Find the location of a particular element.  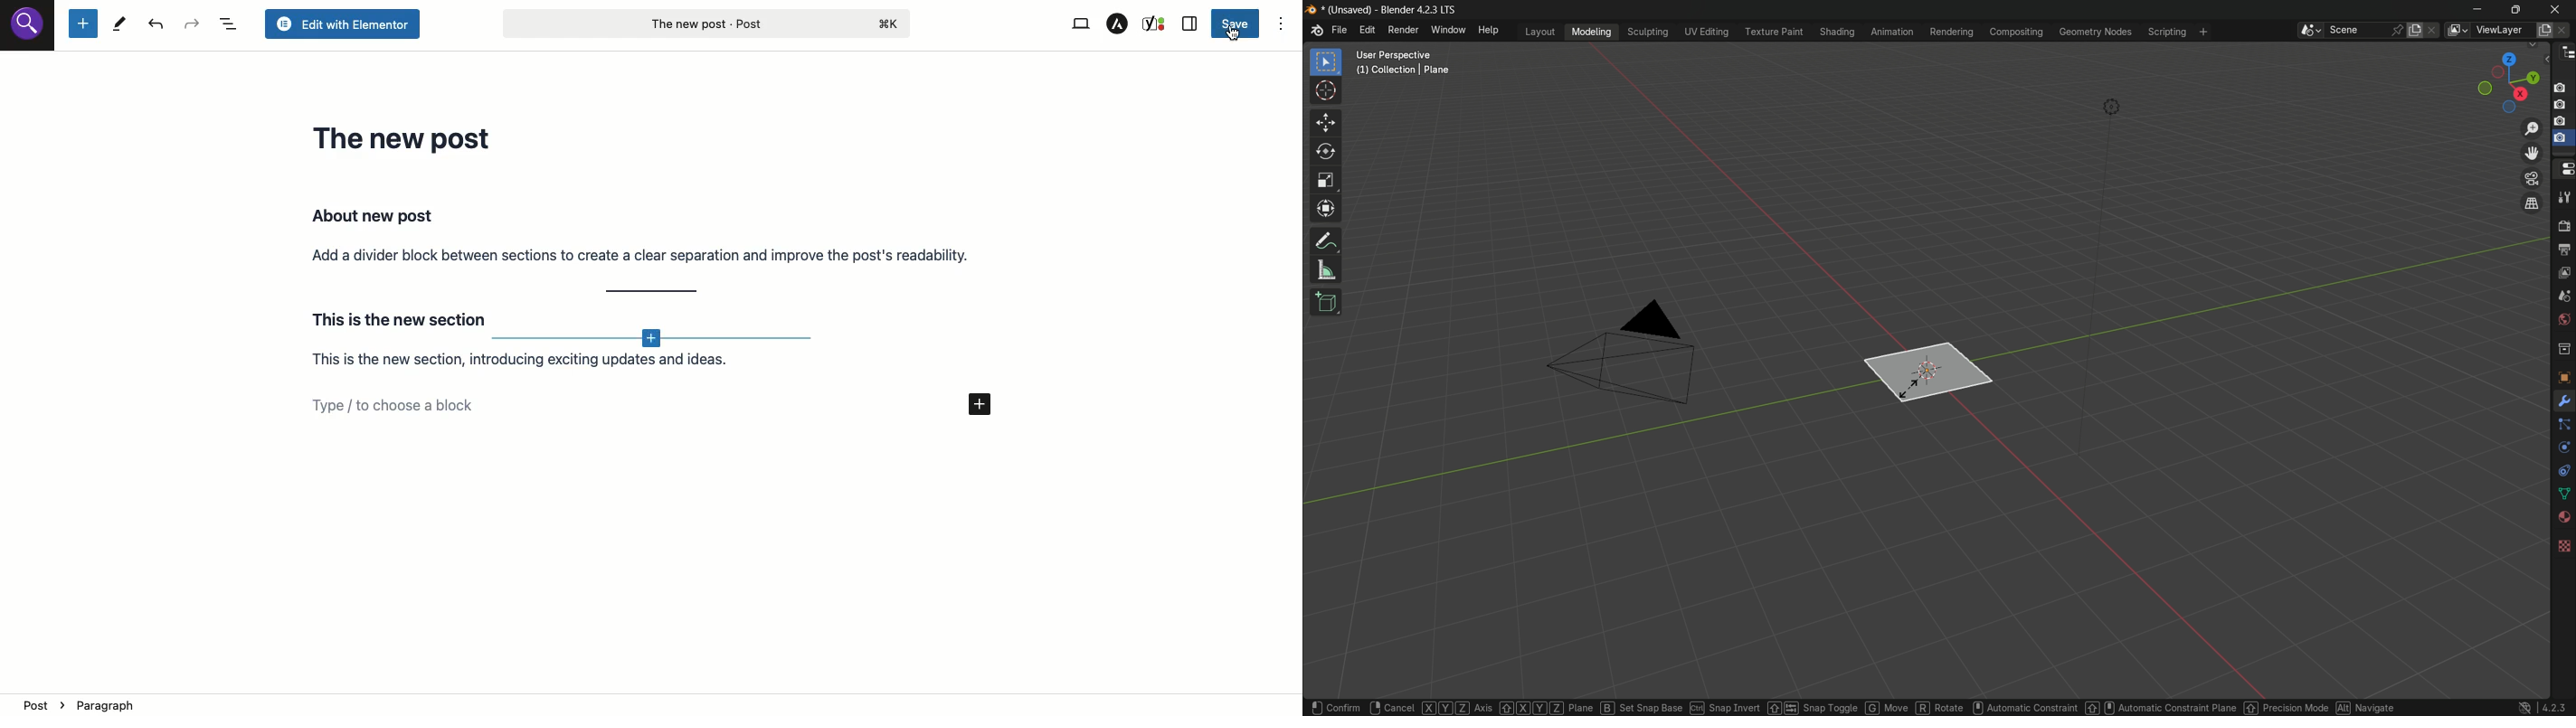

scene is located at coordinates (2561, 296).